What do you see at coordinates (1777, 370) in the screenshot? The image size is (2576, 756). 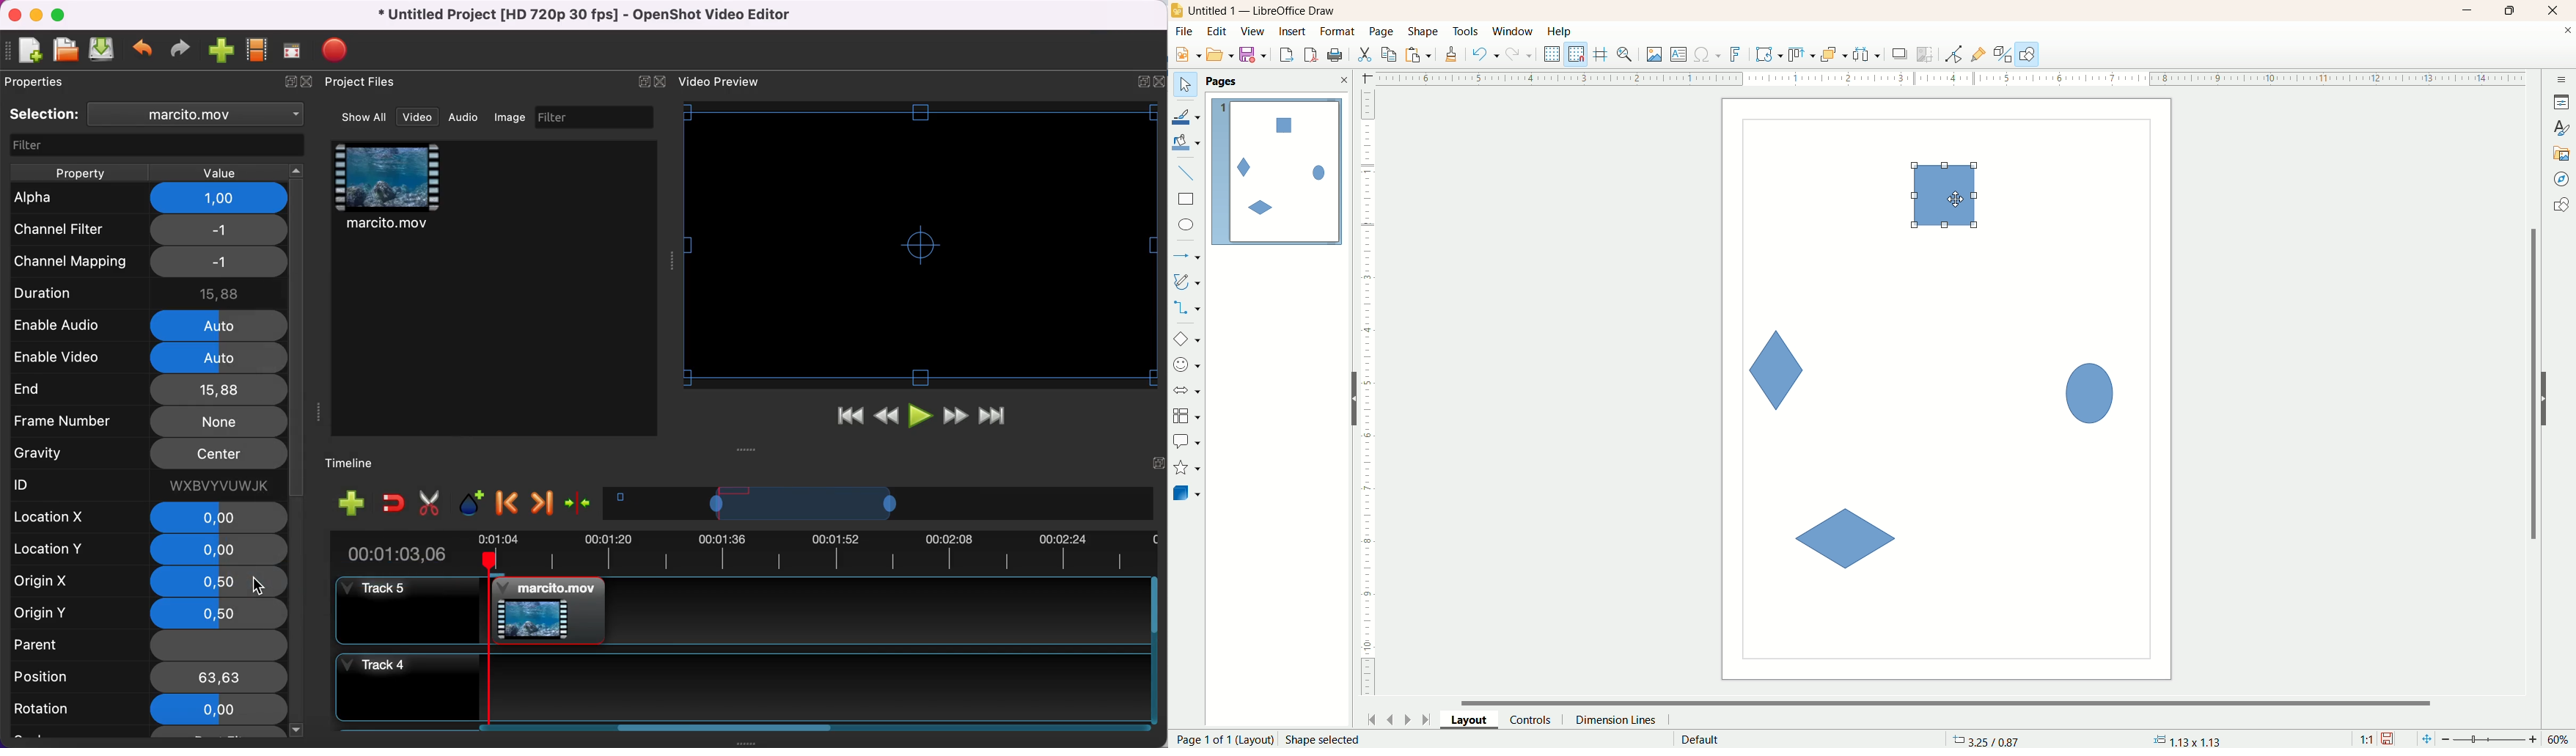 I see `unselected shape` at bounding box center [1777, 370].